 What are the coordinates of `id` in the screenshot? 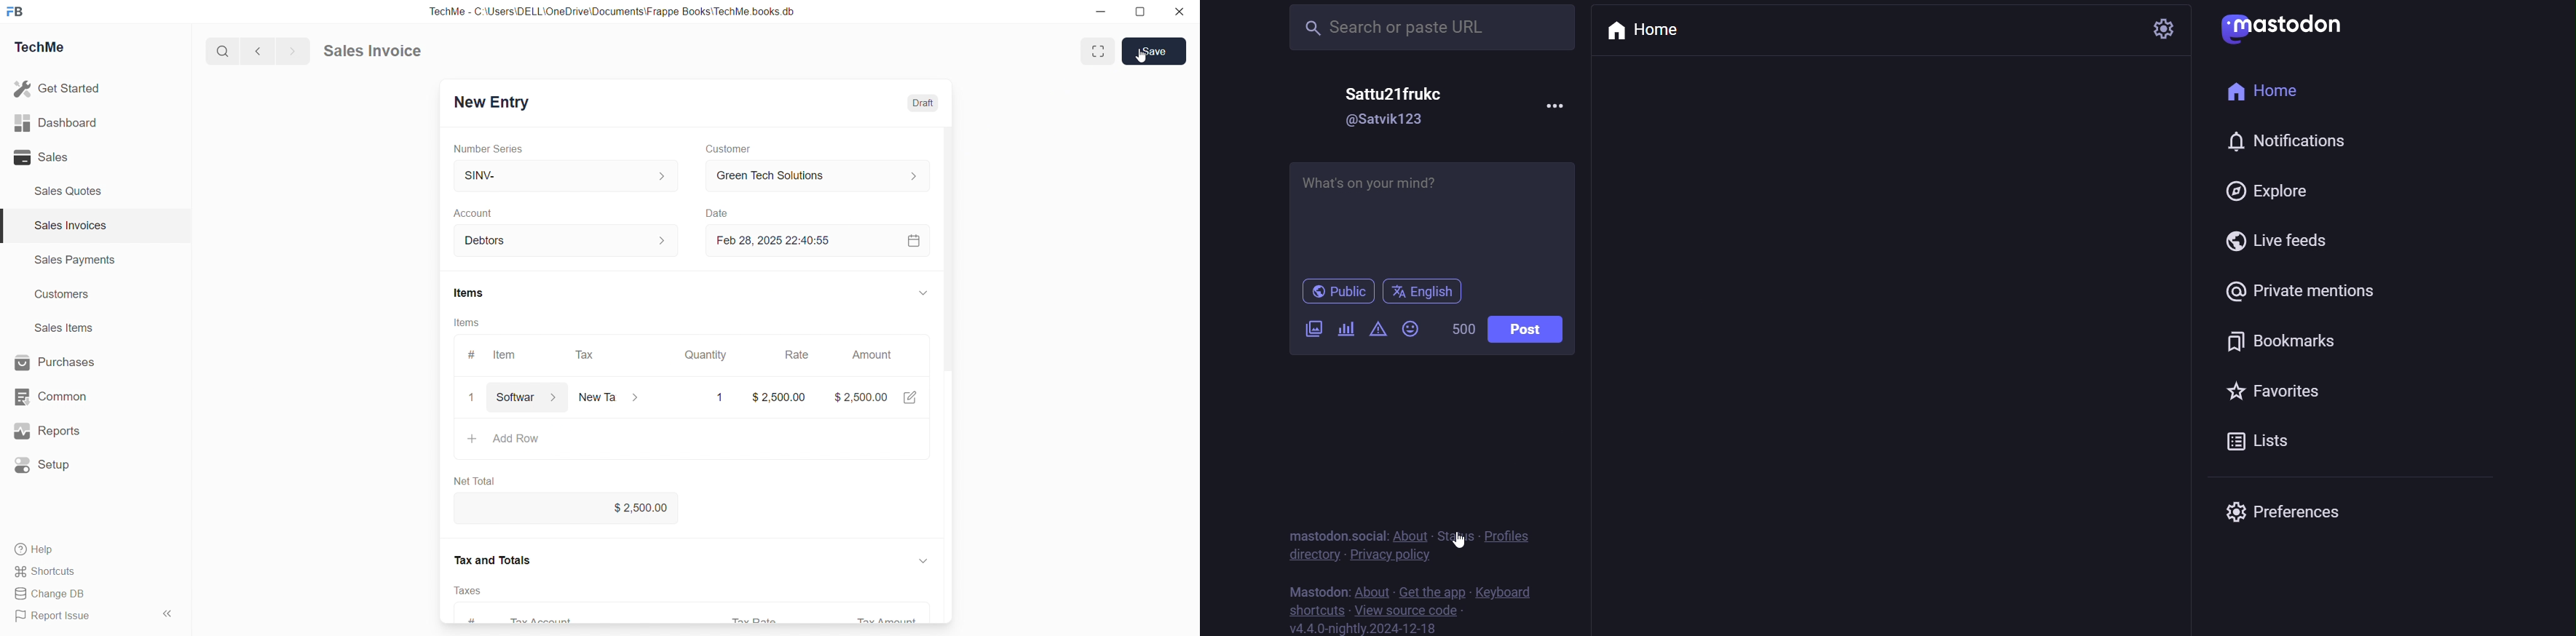 It's located at (1388, 118).